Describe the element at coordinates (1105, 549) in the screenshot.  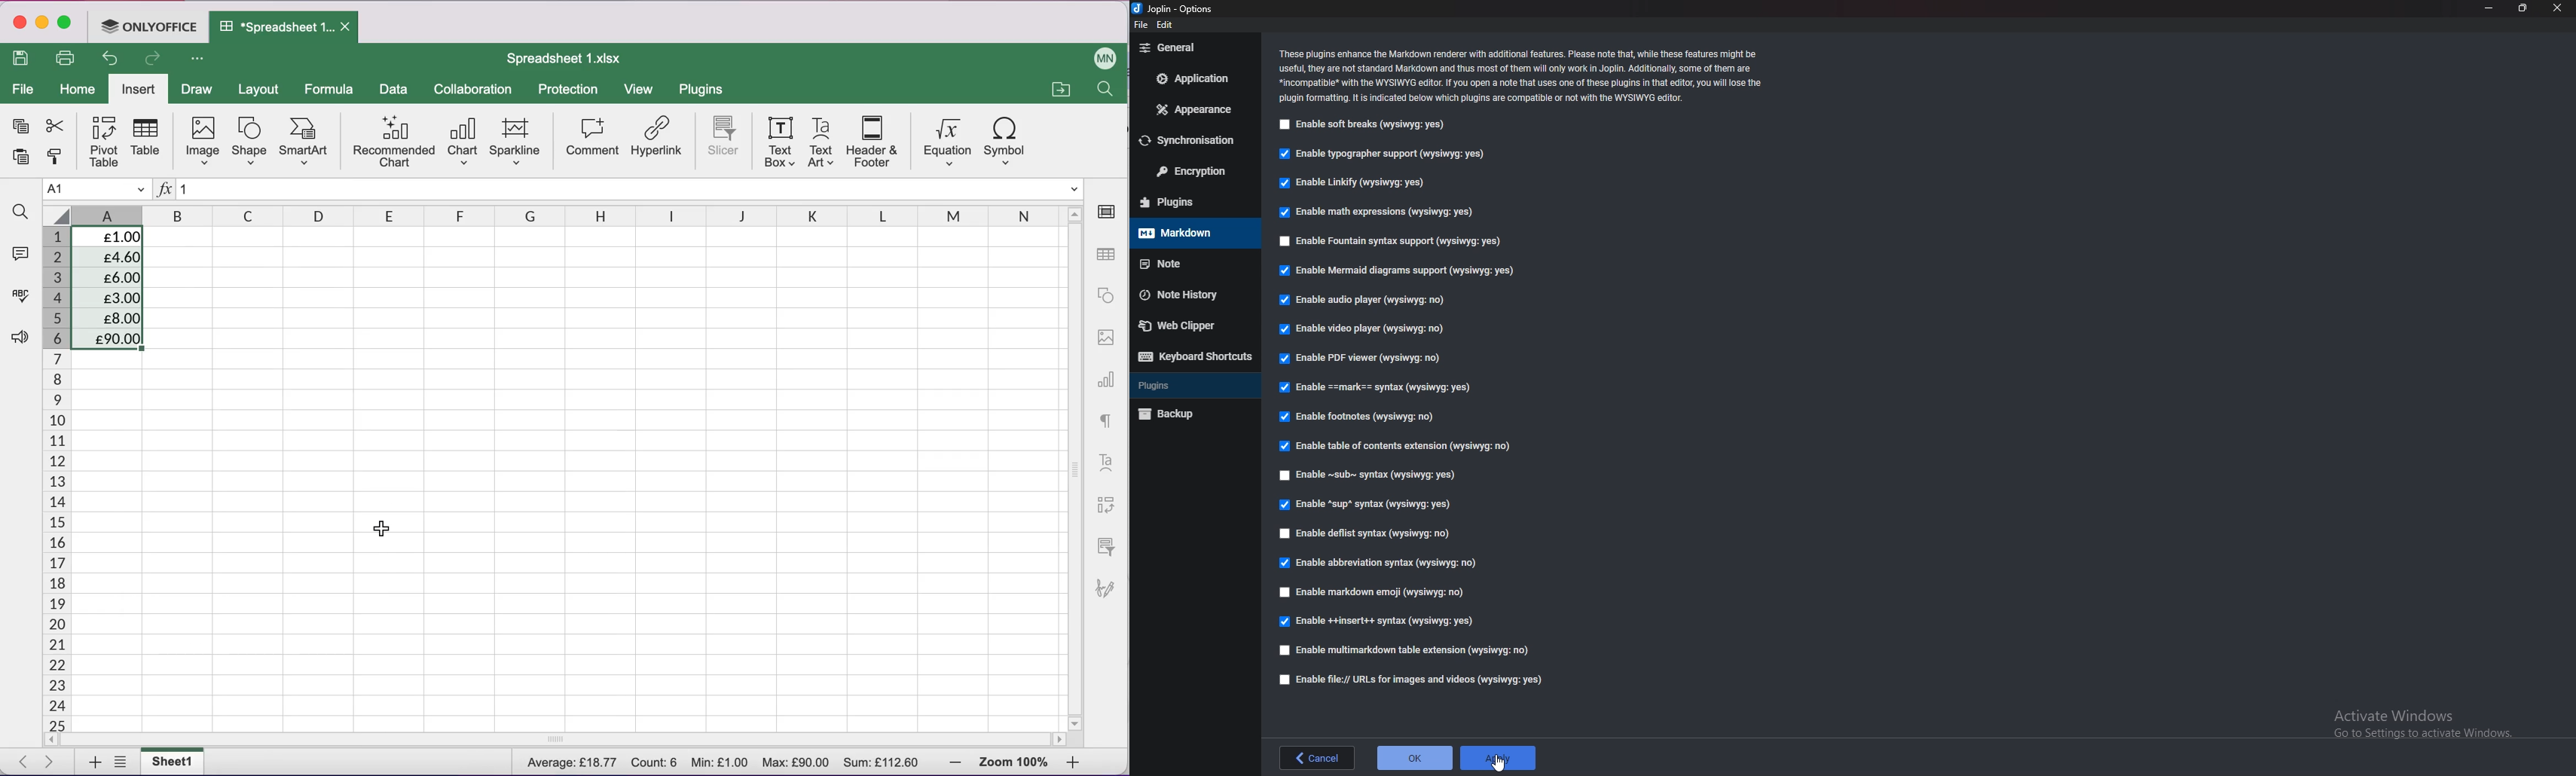
I see `slicer` at that location.